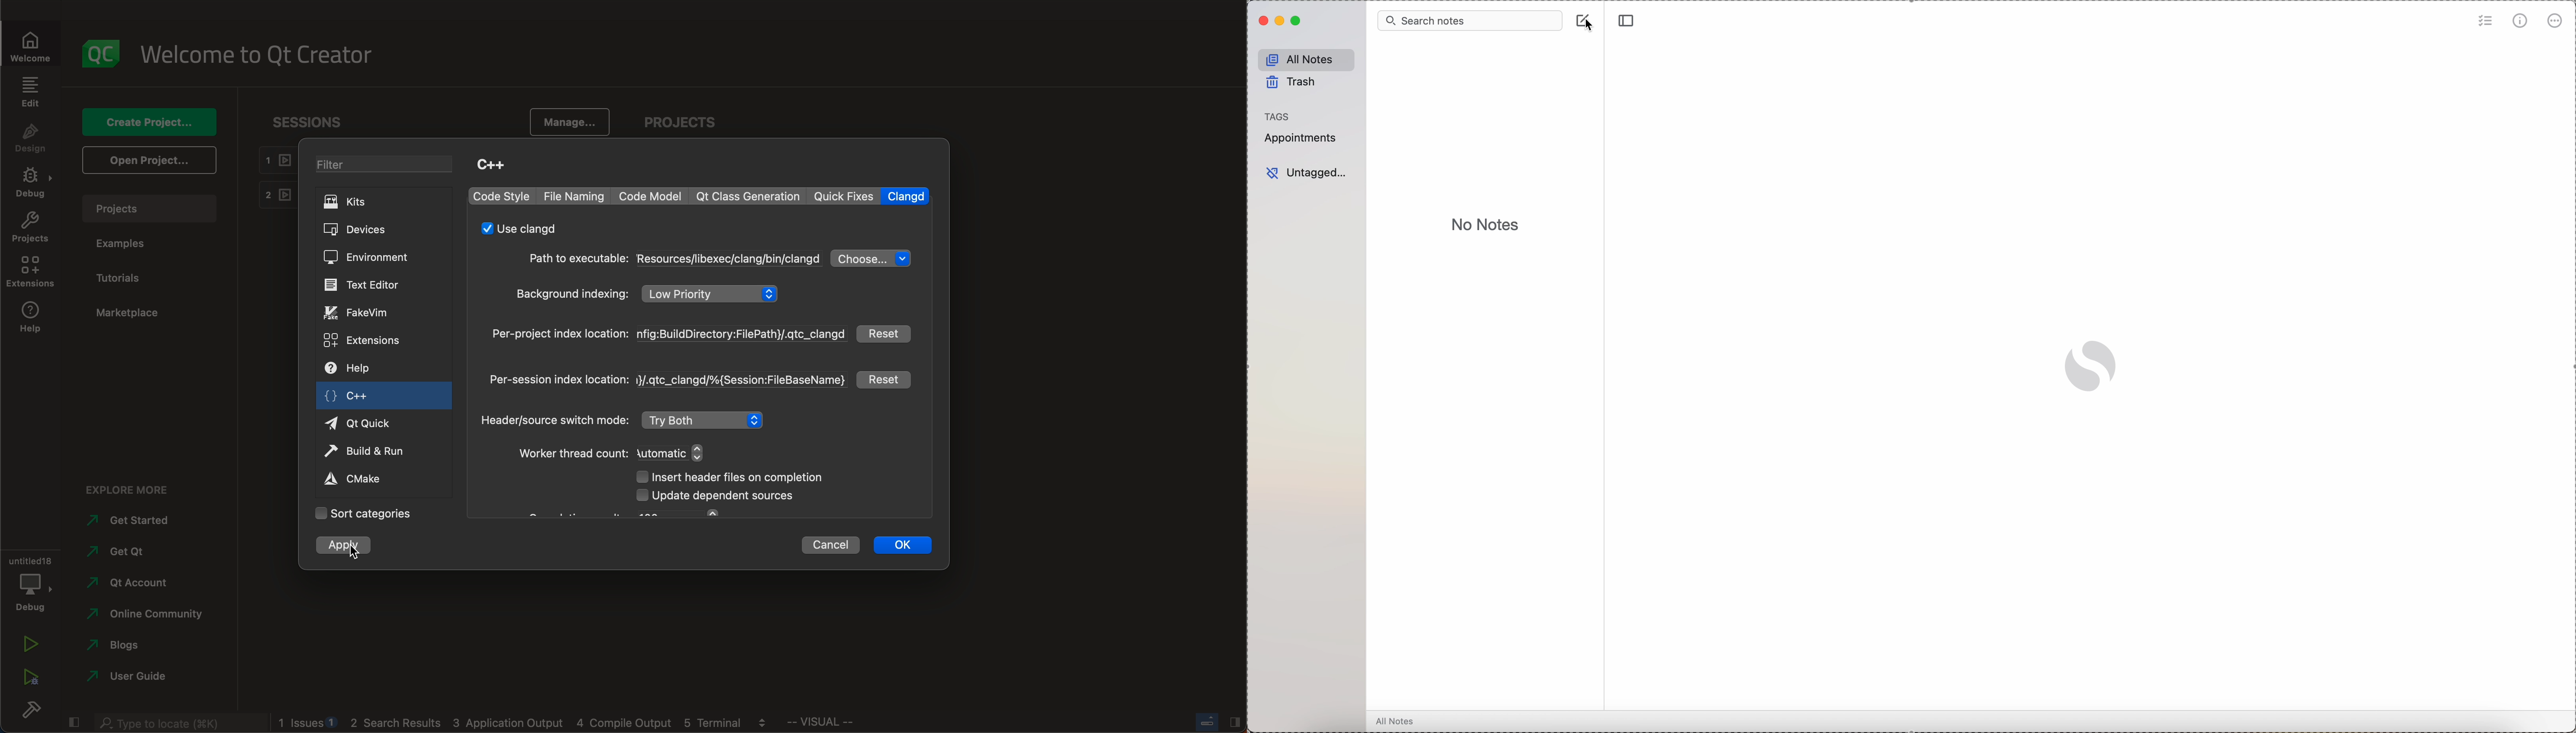  Describe the element at coordinates (1261, 21) in the screenshot. I see `close Simplenote` at that location.